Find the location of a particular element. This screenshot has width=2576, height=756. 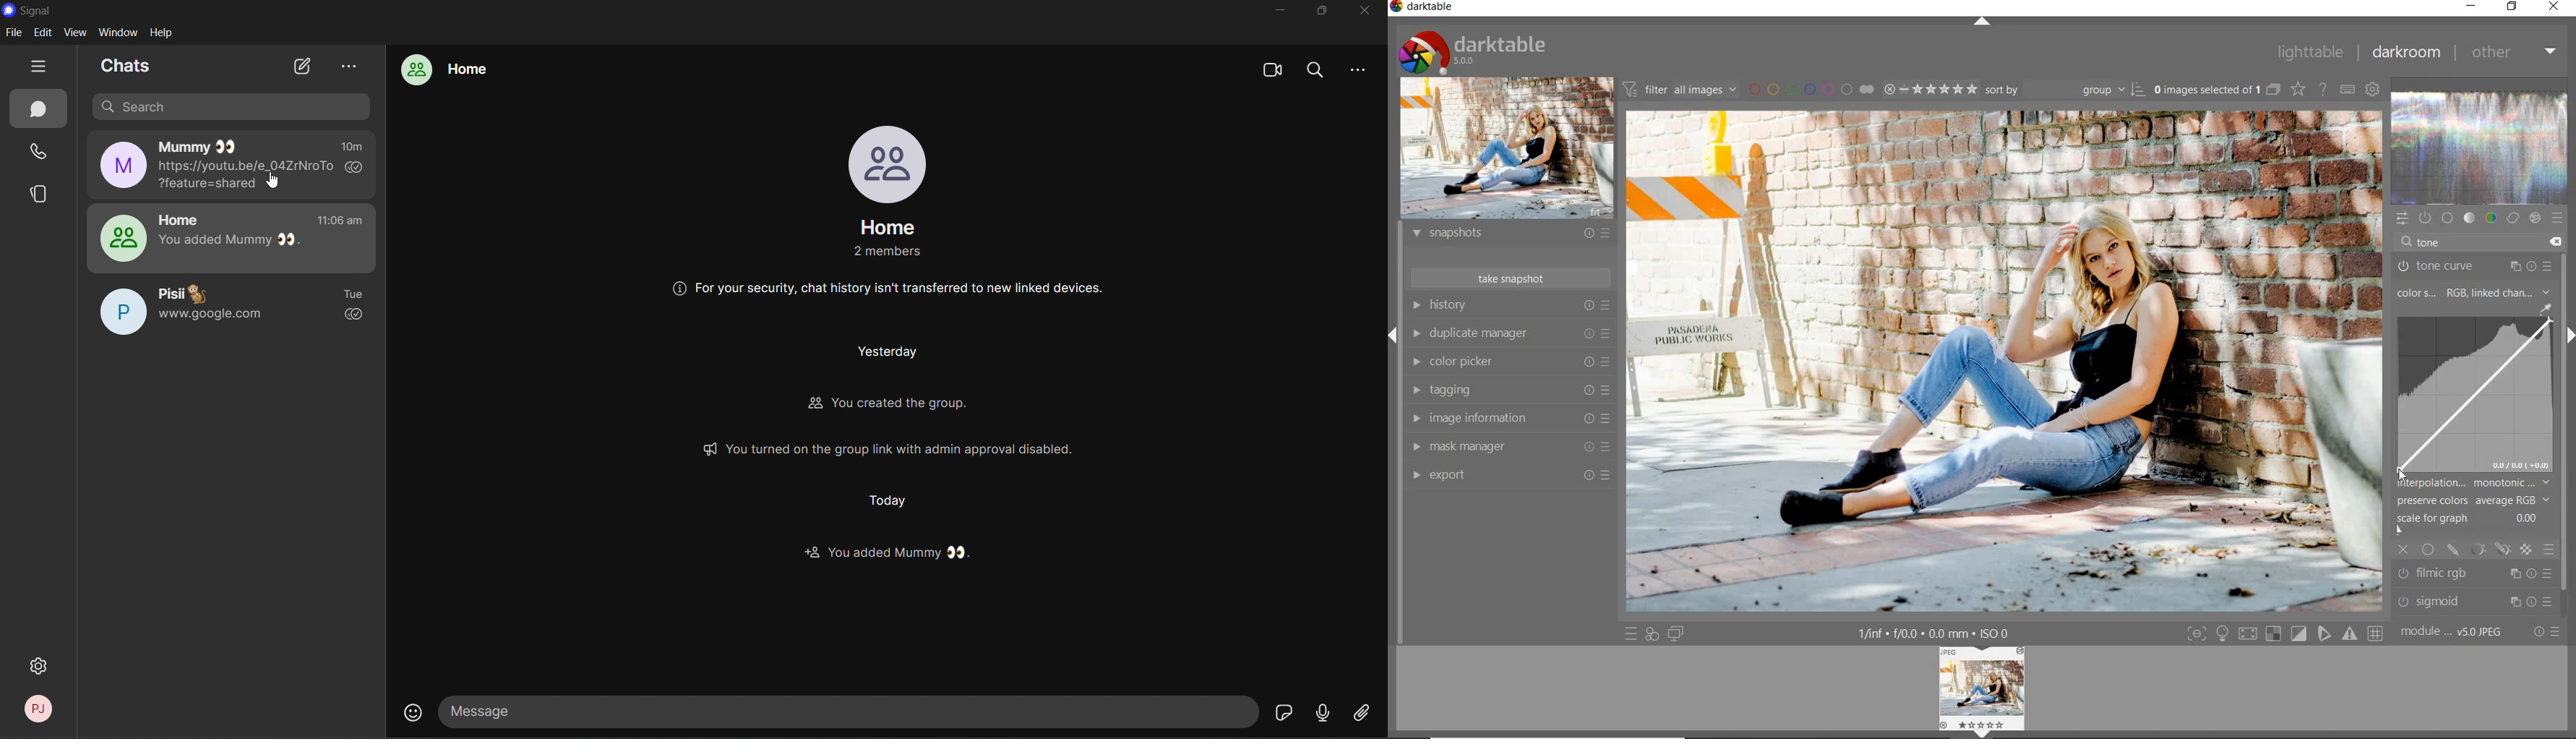

image preview is located at coordinates (1982, 692).